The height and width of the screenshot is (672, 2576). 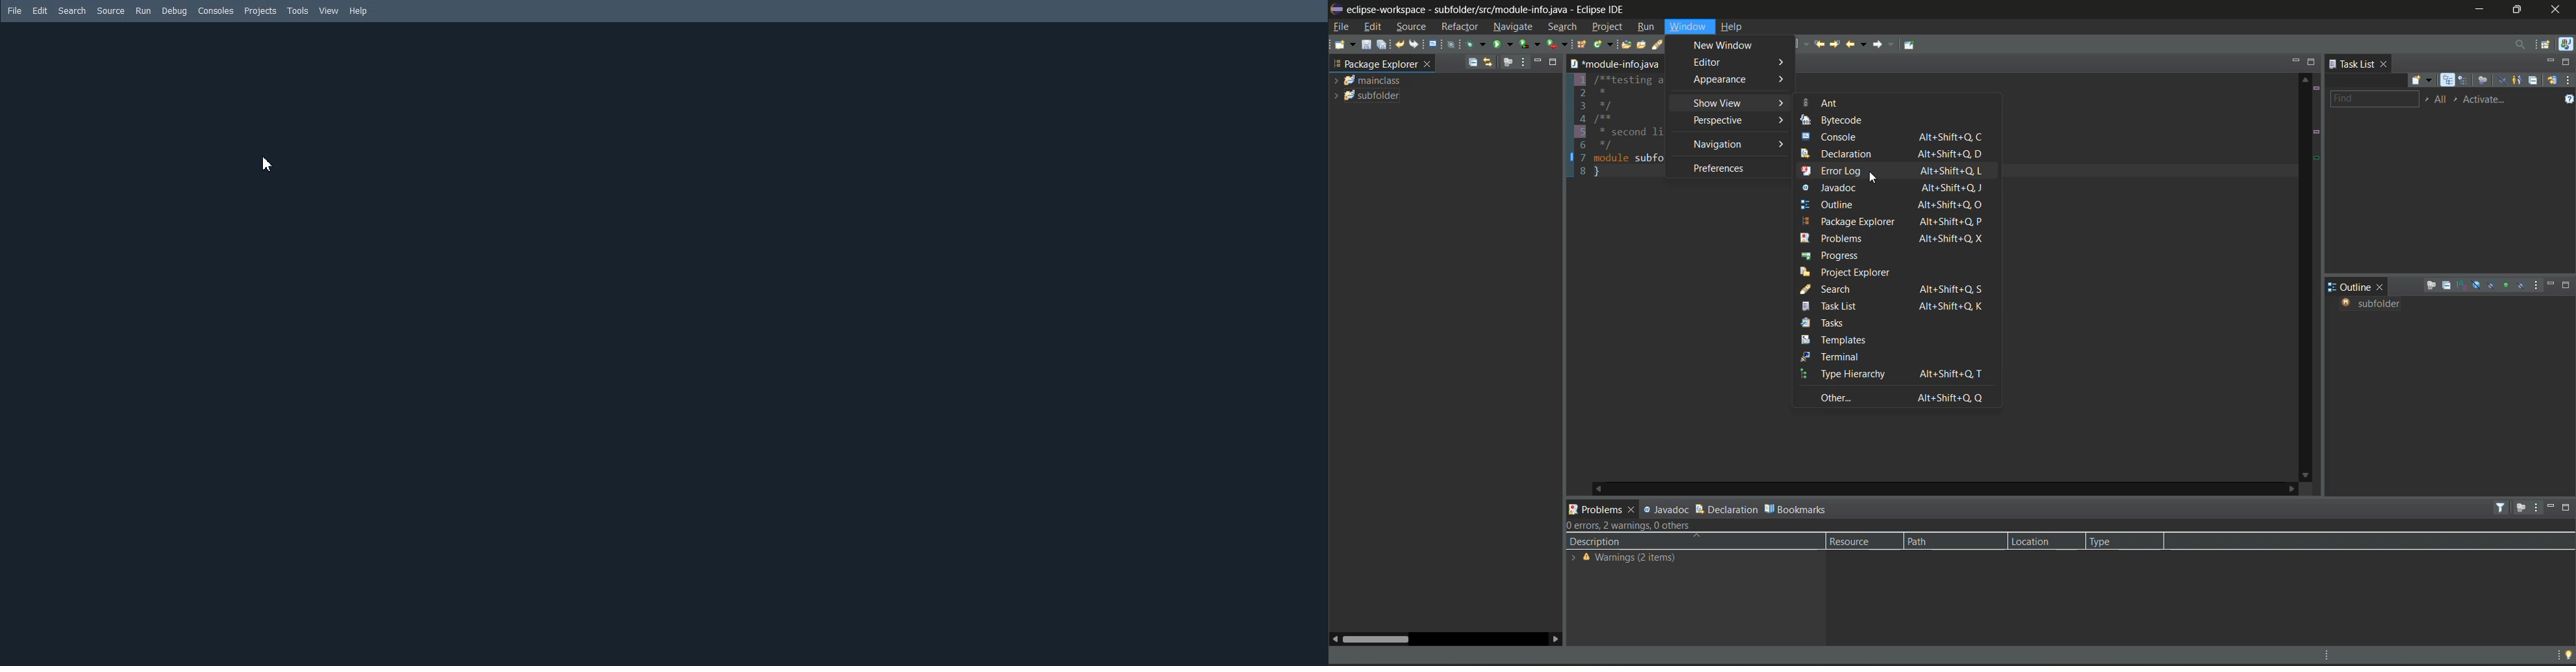 I want to click on Help, so click(x=358, y=11).